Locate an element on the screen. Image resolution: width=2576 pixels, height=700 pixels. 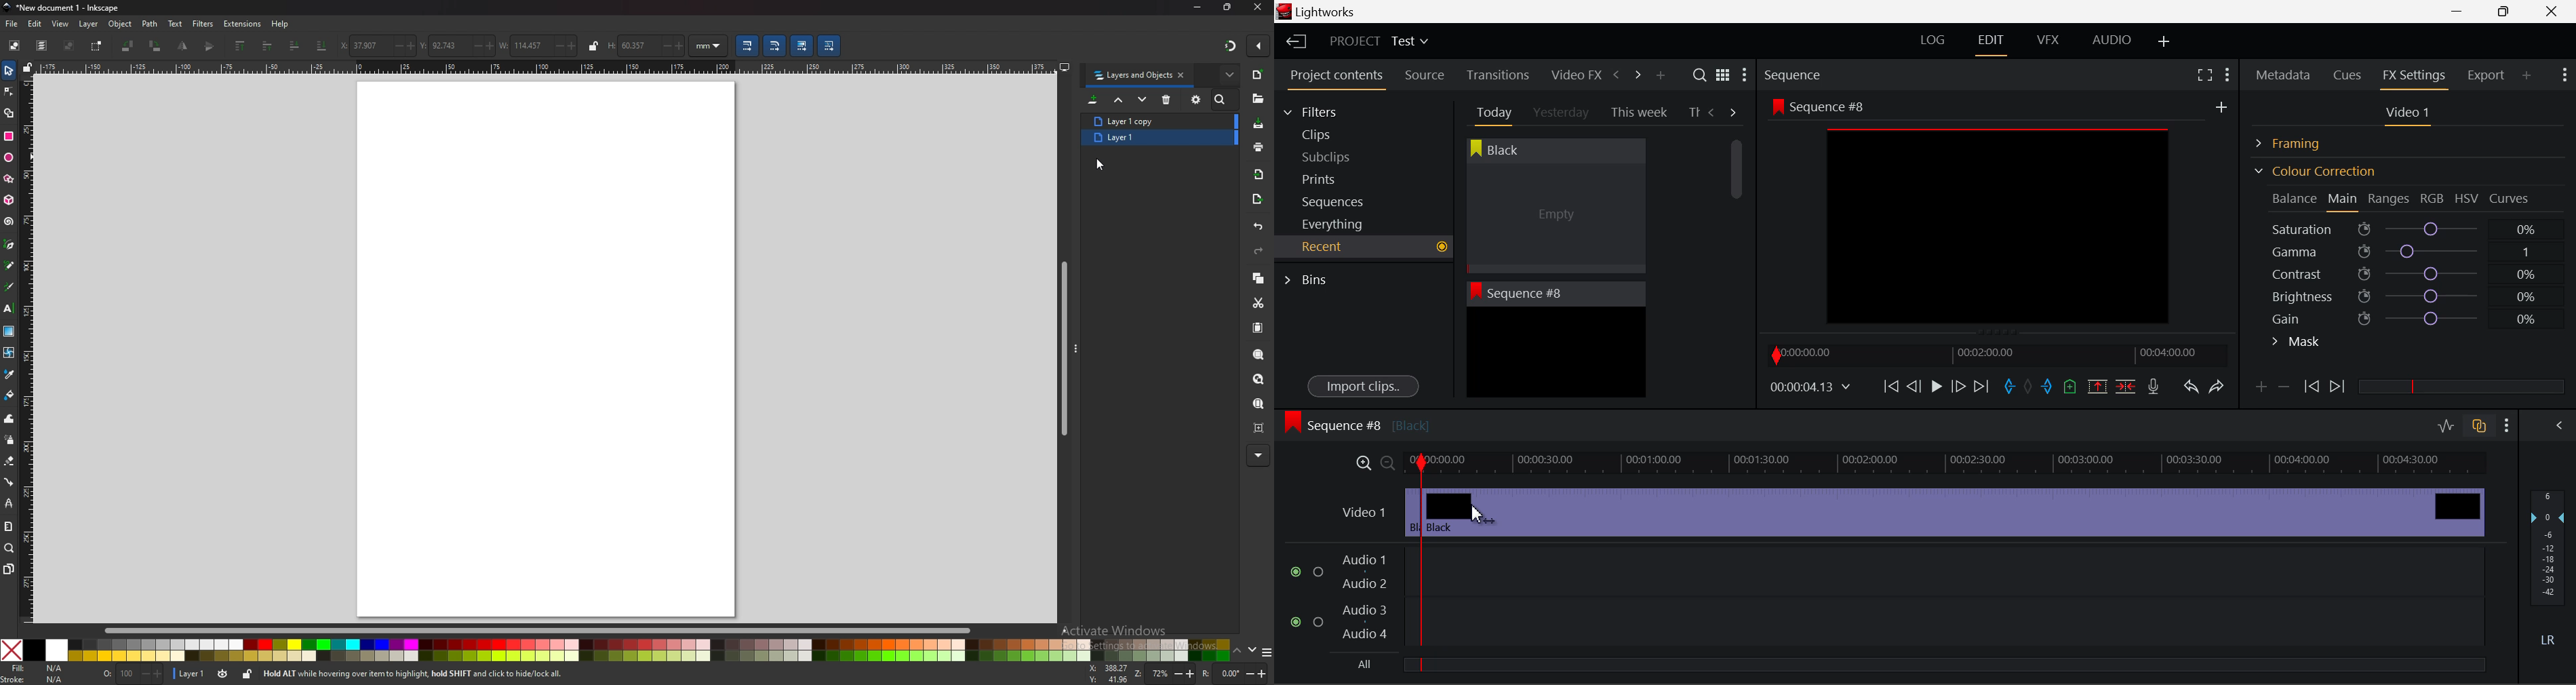
Window Title is located at coordinates (1316, 13).